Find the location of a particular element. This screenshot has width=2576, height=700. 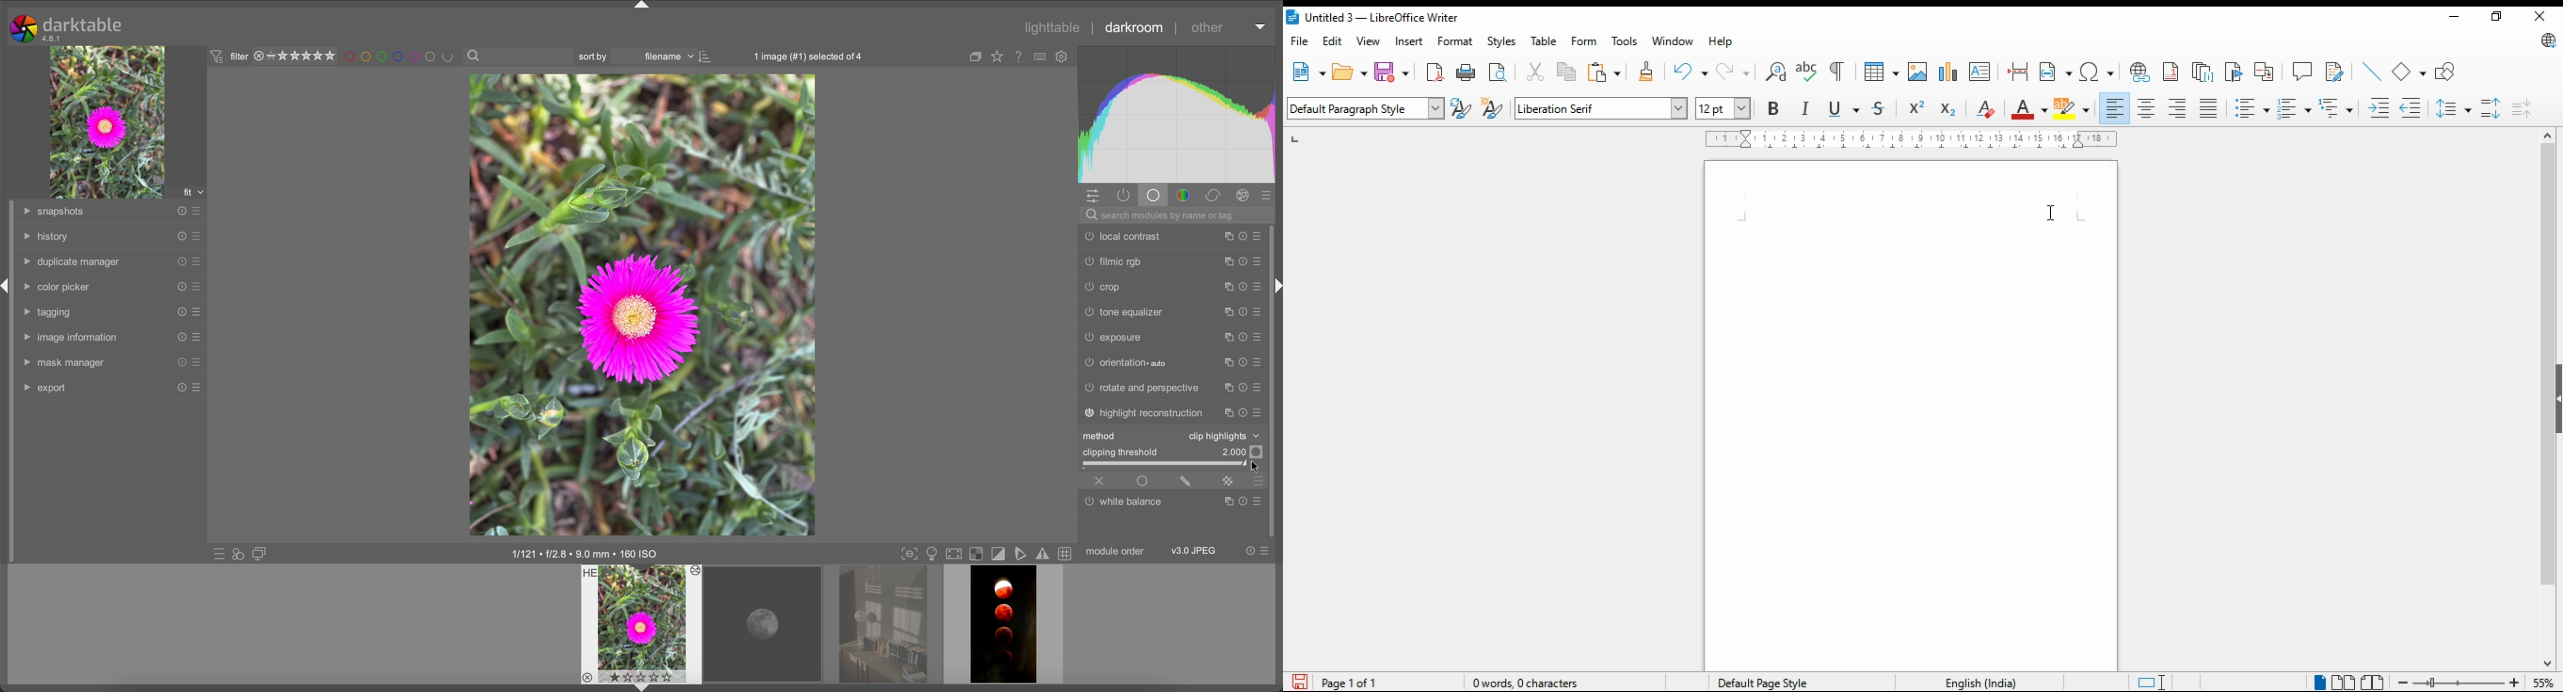

duplicate manager tab is located at coordinates (71, 263).